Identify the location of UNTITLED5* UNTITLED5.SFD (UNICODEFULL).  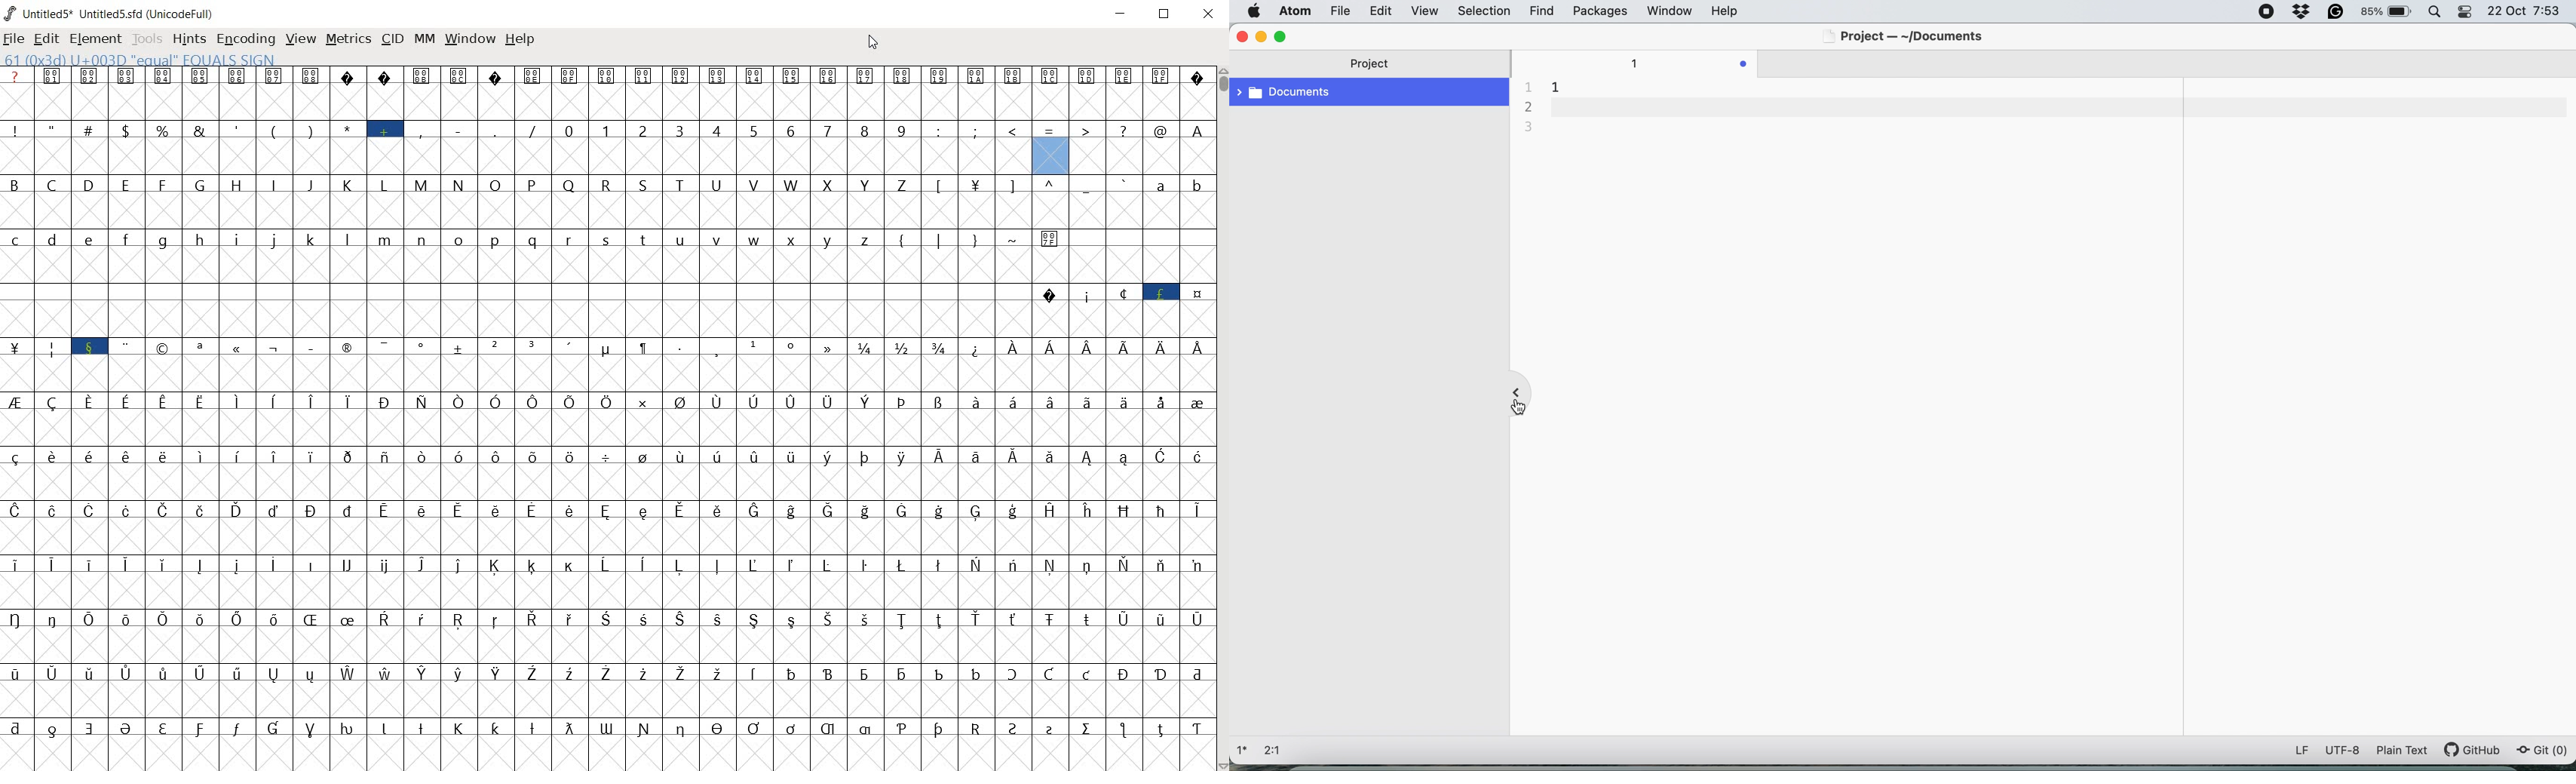
(113, 13).